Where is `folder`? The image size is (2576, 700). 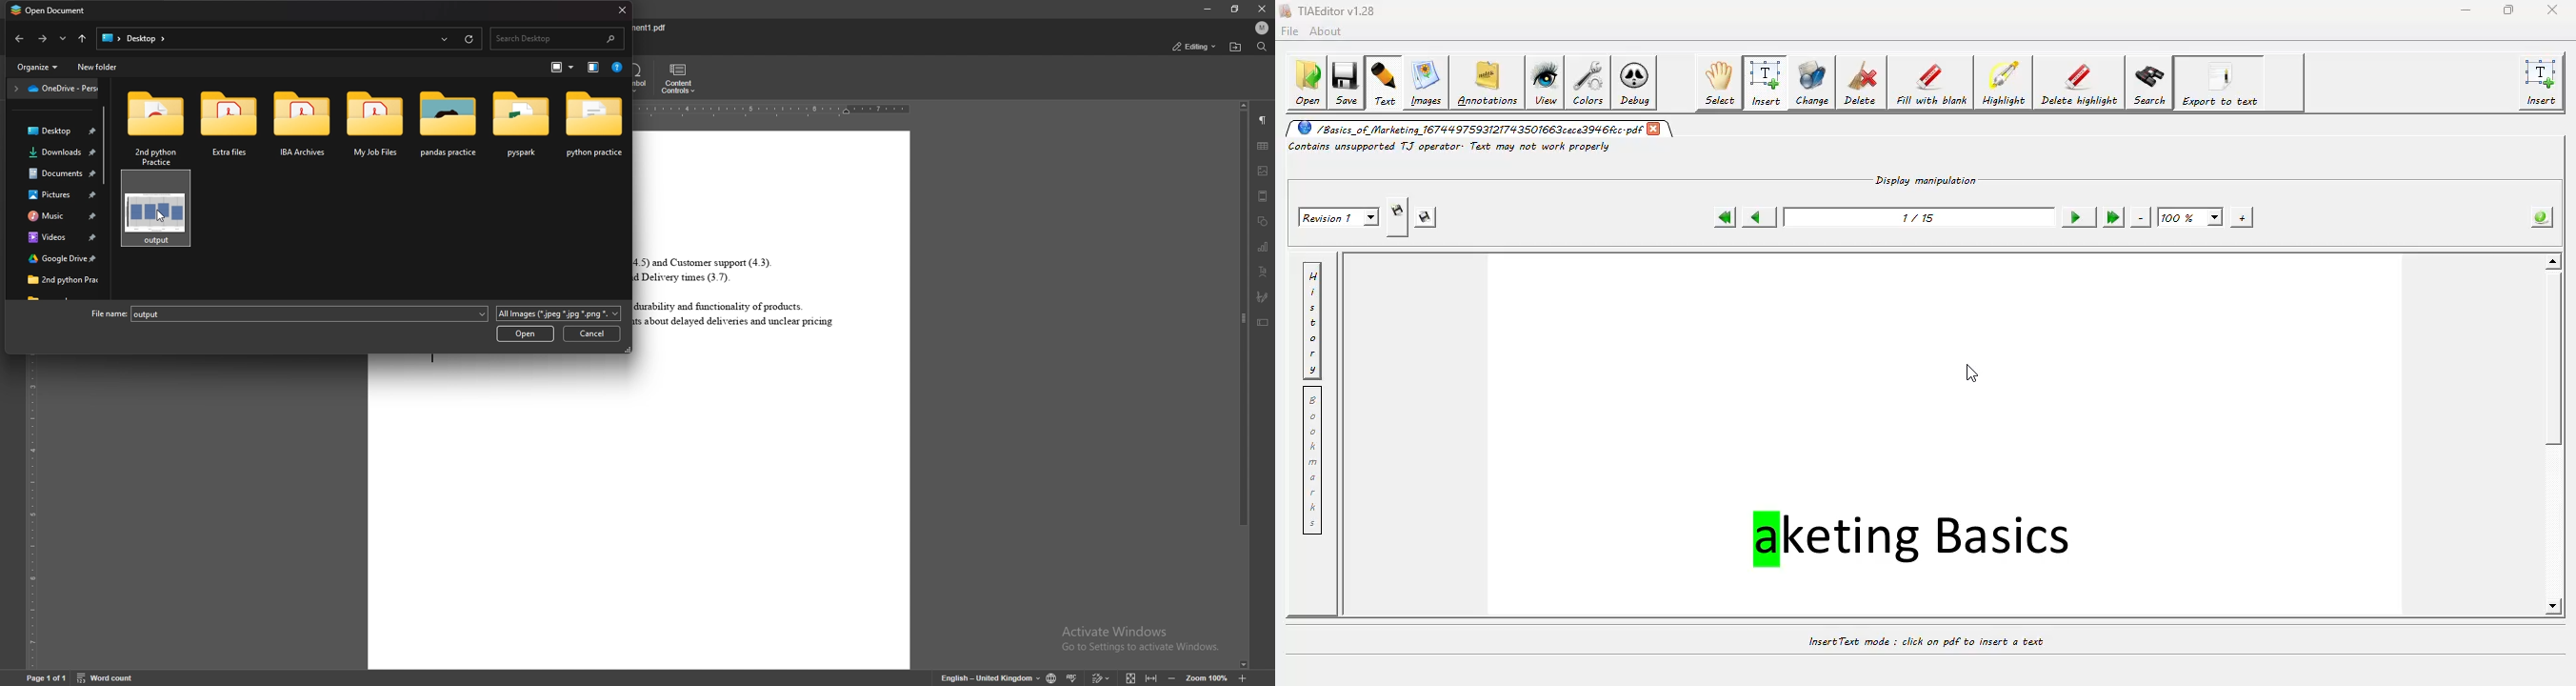
folder is located at coordinates (53, 176).